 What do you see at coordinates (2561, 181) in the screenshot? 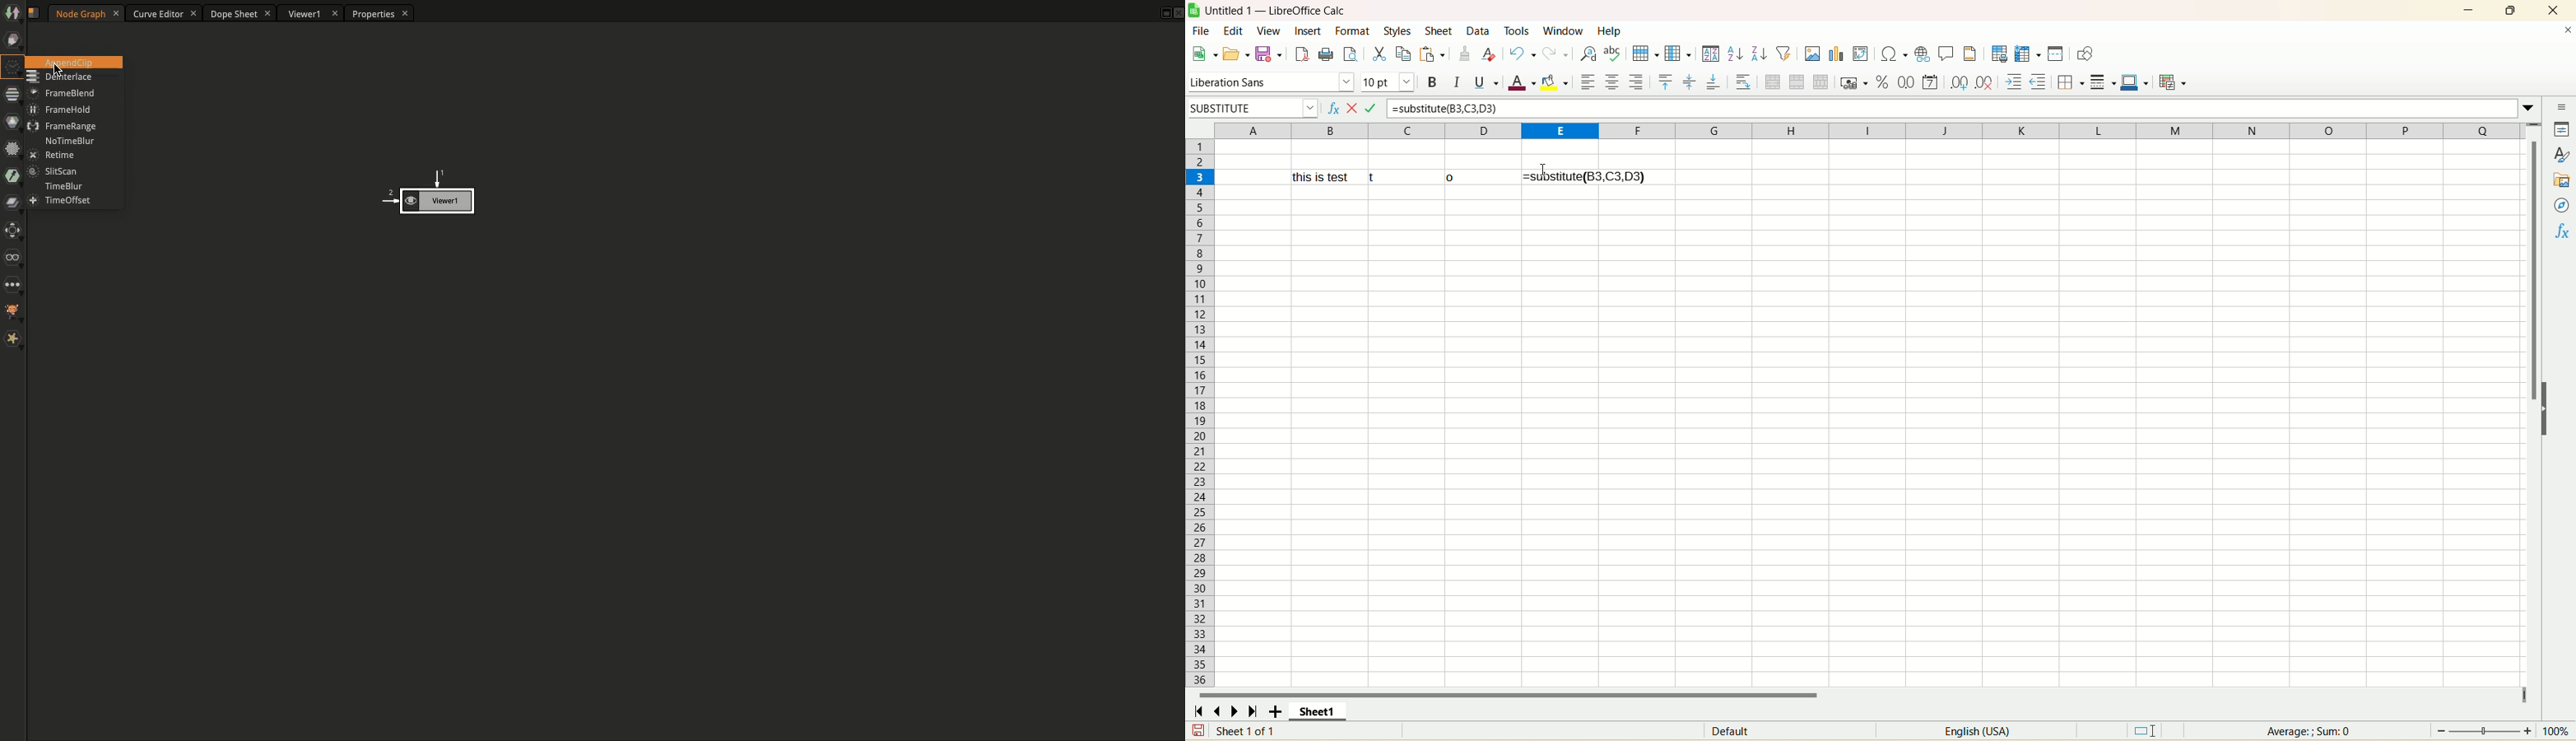
I see `gallery` at bounding box center [2561, 181].